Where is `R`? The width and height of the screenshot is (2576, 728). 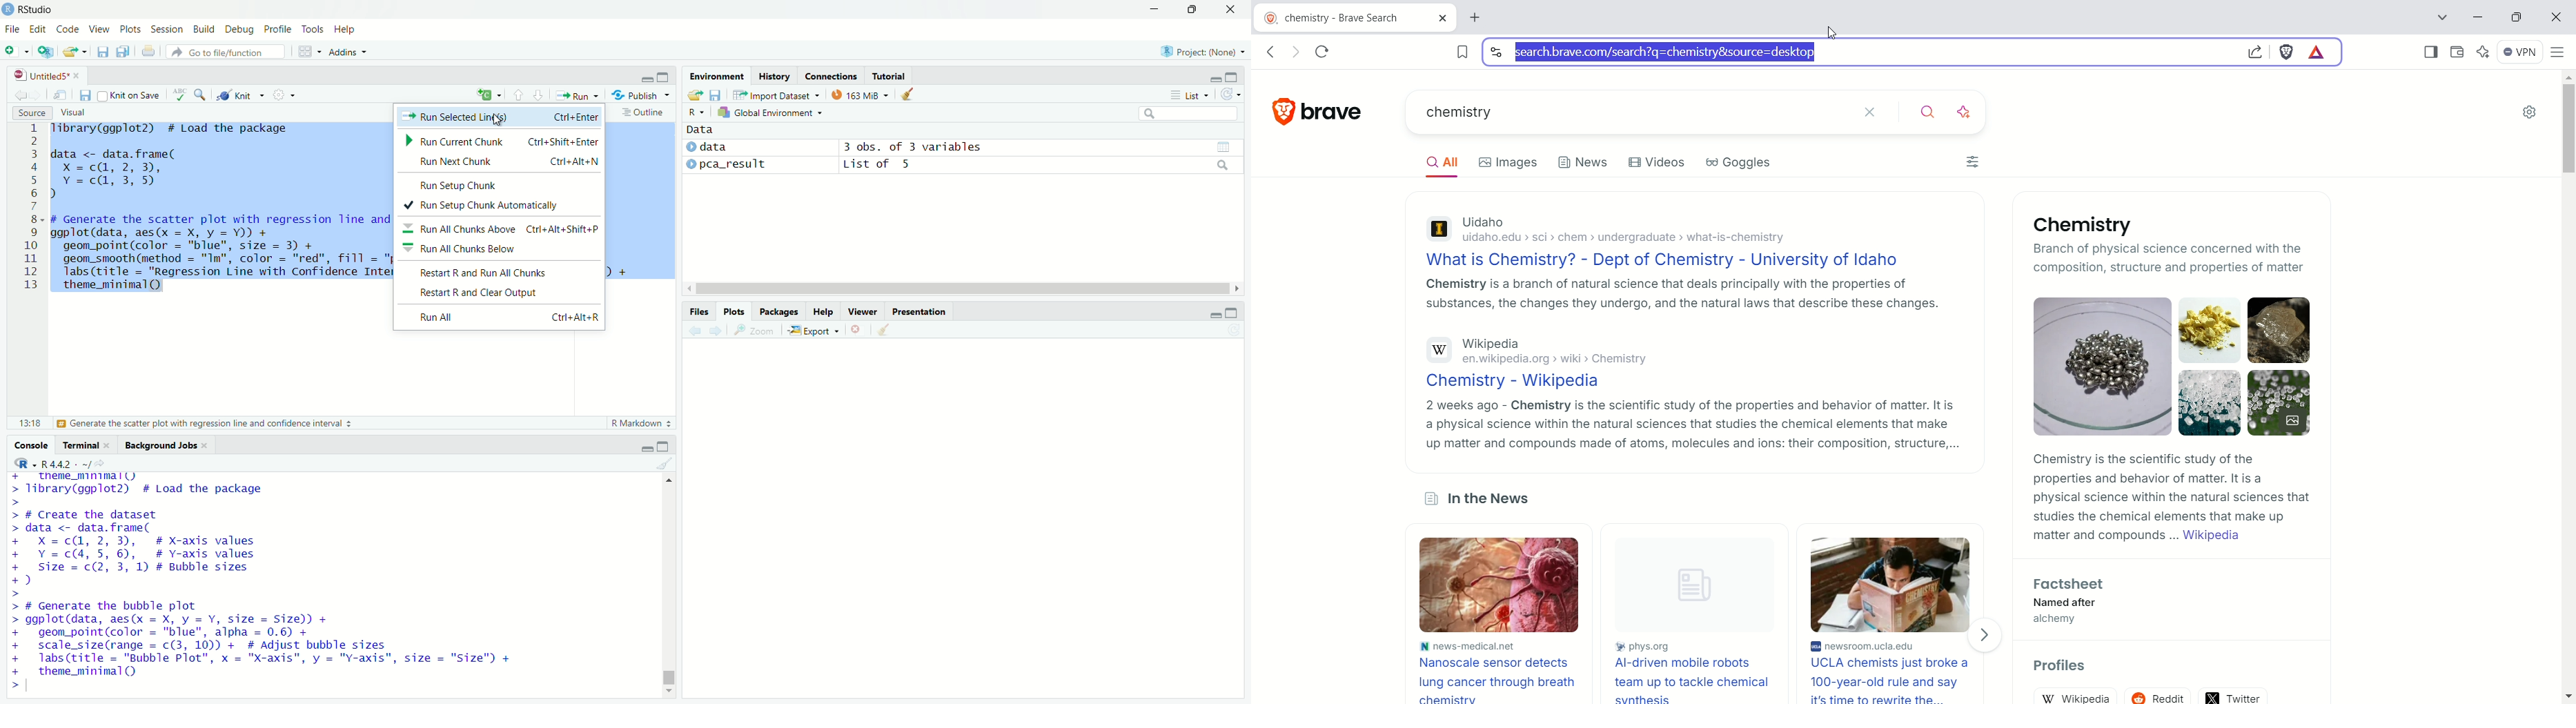 R is located at coordinates (697, 112).